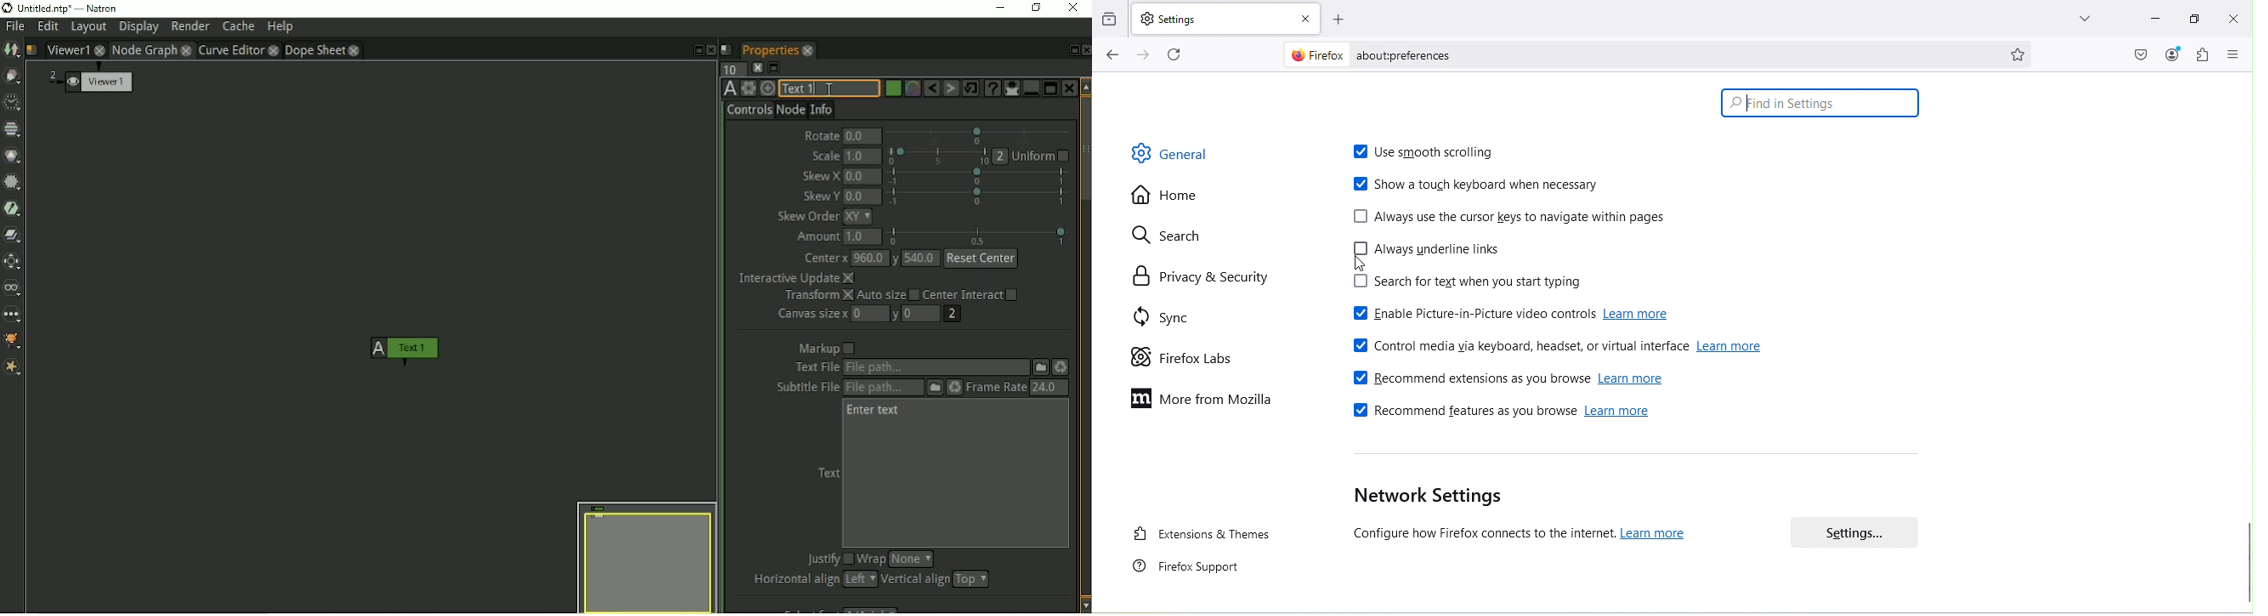 The image size is (2268, 616). What do you see at coordinates (1425, 148) in the screenshot?
I see `Use smooth scrolling` at bounding box center [1425, 148].